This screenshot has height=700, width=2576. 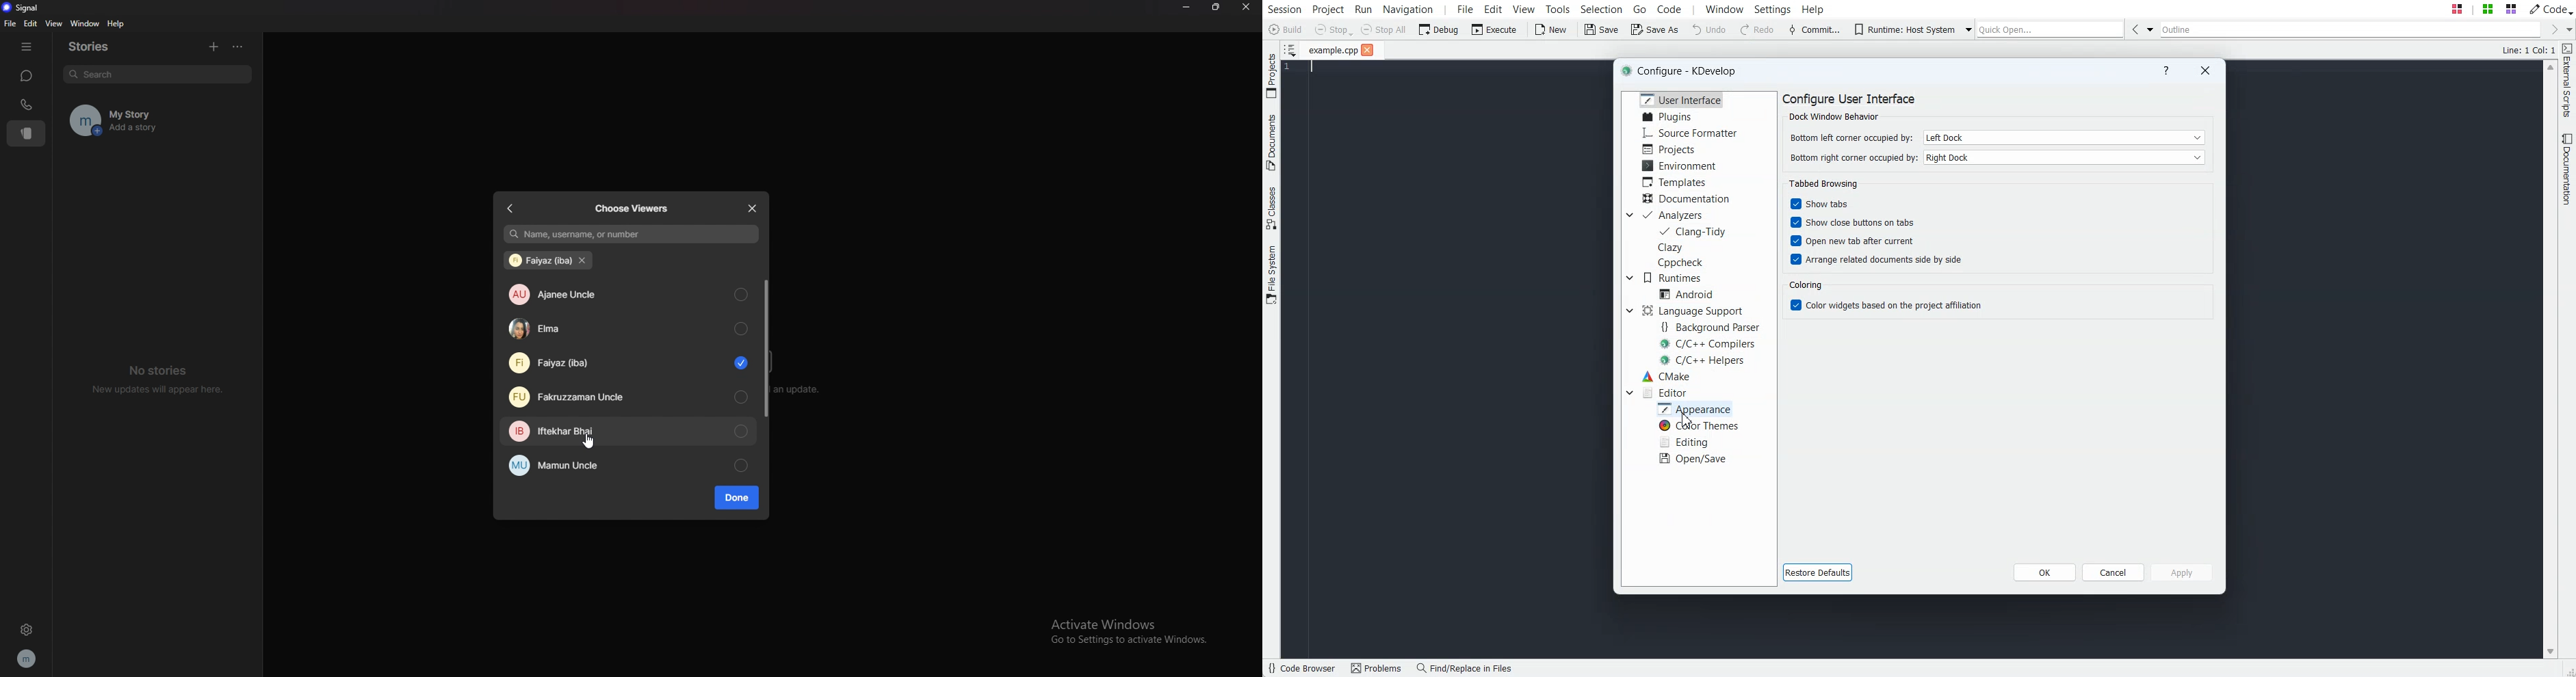 What do you see at coordinates (627, 330) in the screenshot?
I see `elma` at bounding box center [627, 330].